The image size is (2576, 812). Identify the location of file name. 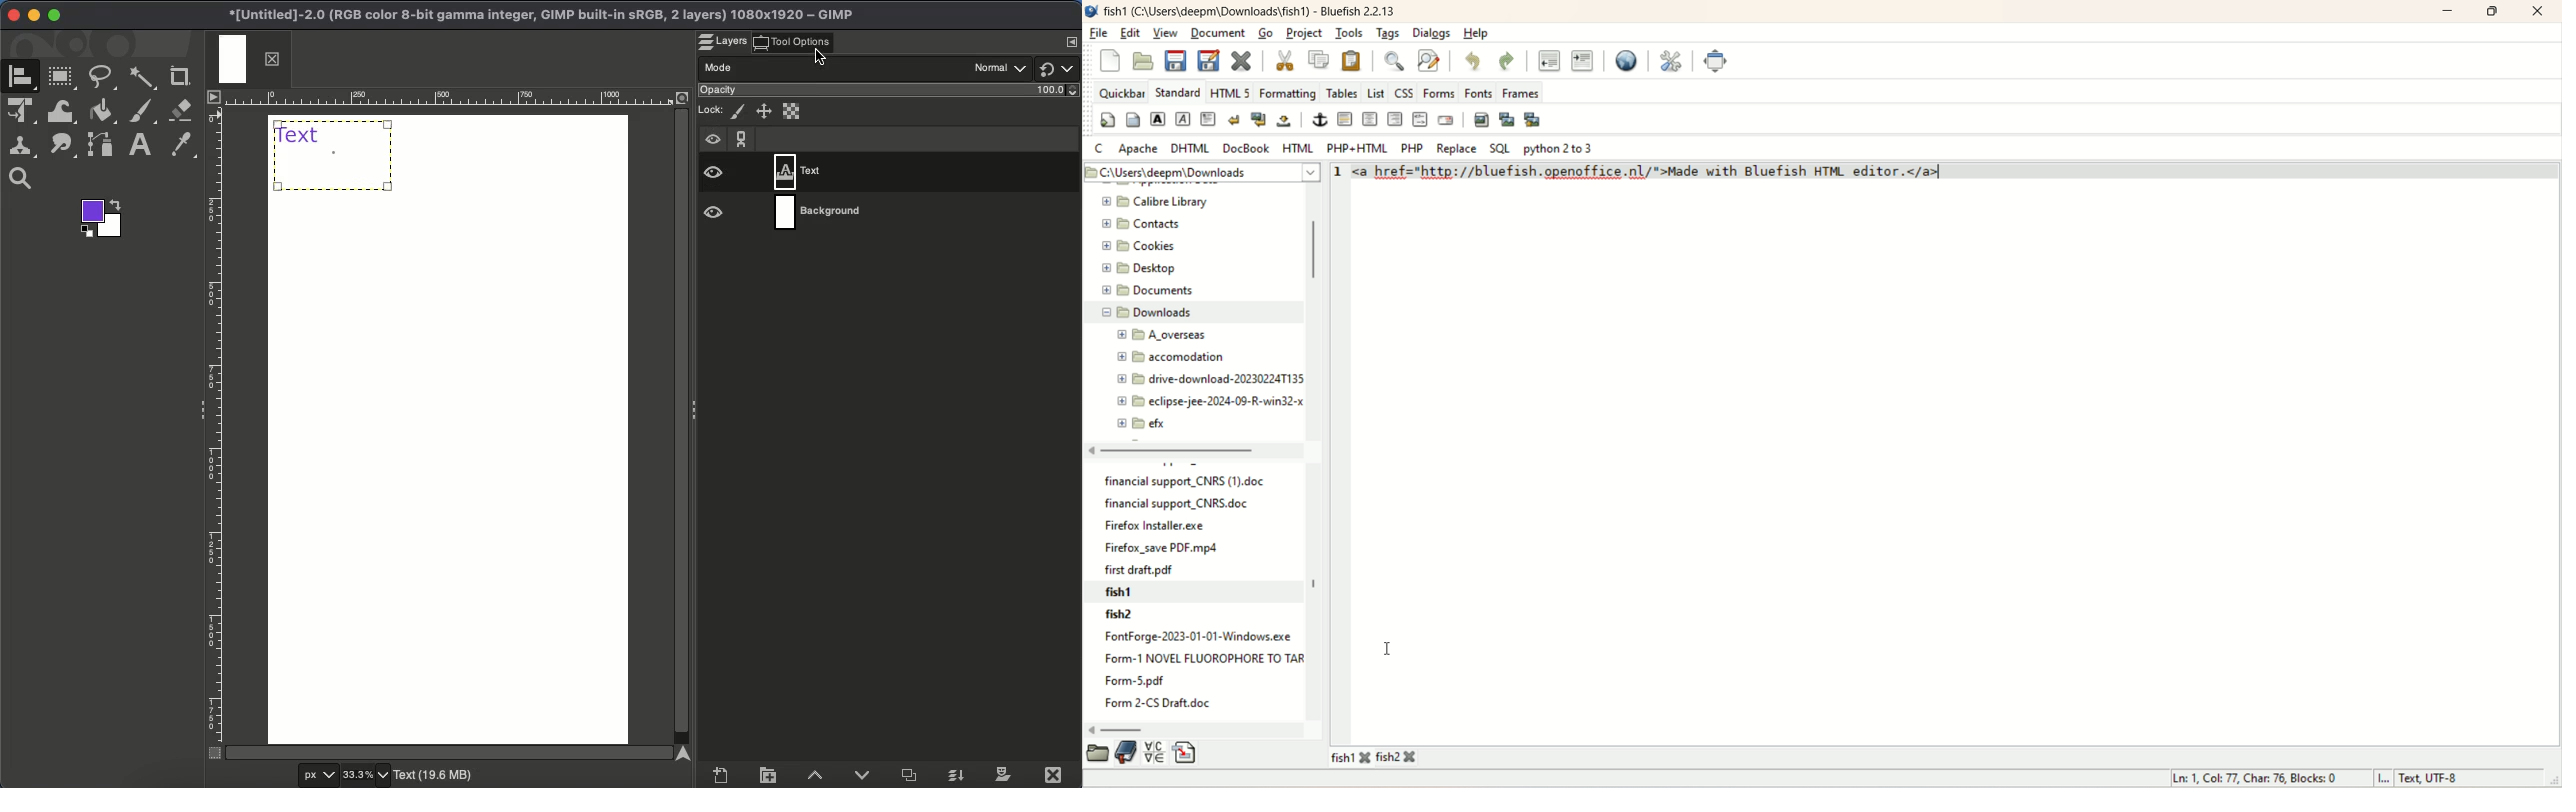
(1250, 12).